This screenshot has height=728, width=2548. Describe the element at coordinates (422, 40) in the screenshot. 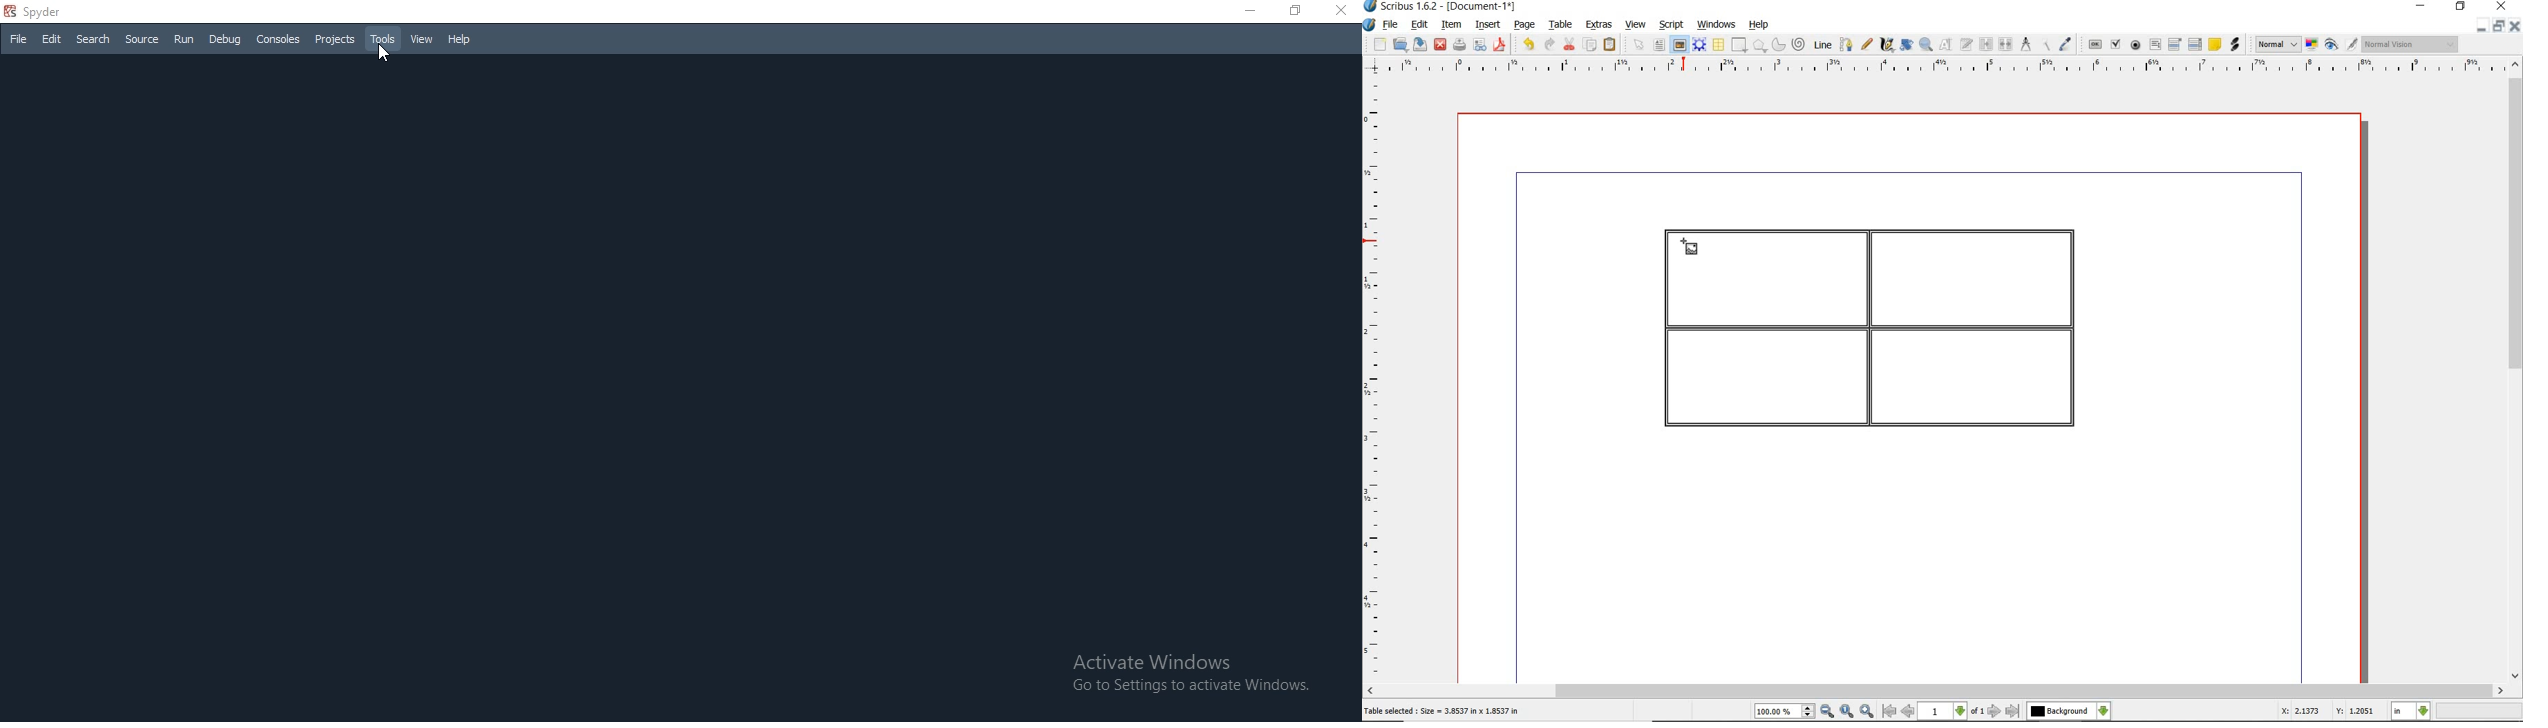

I see `view` at that location.